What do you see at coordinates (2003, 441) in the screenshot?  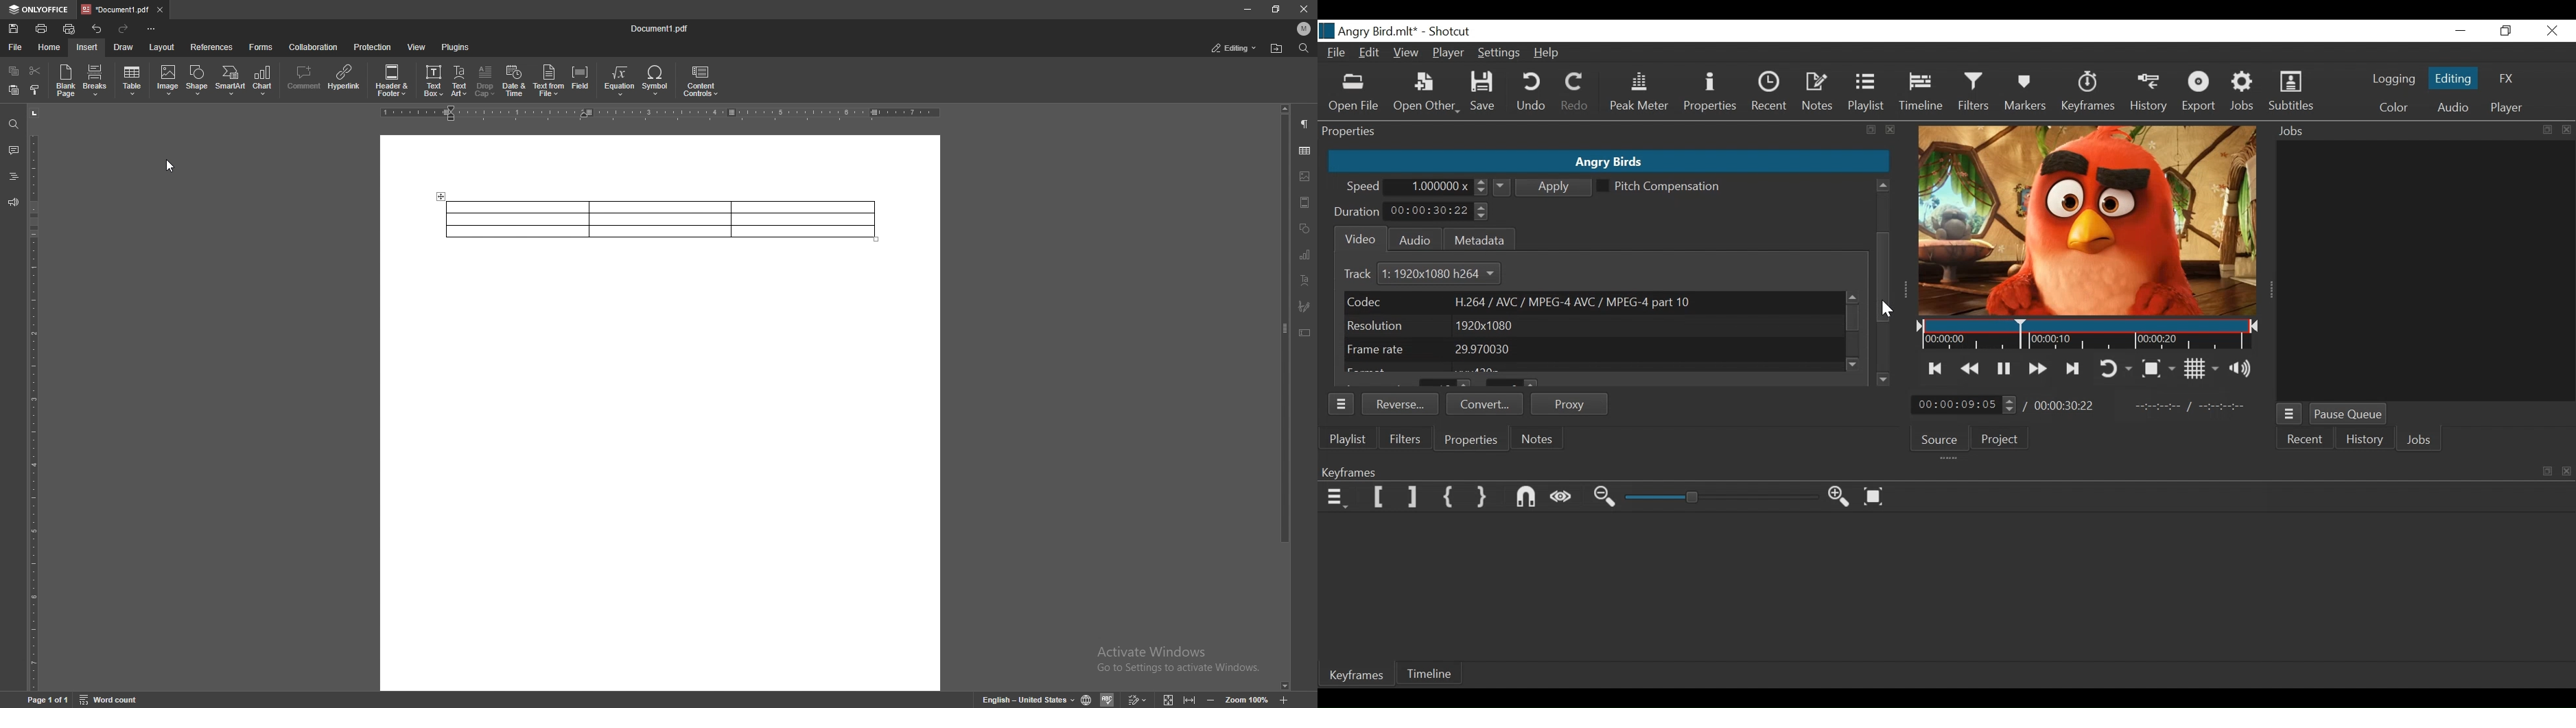 I see `Project` at bounding box center [2003, 441].